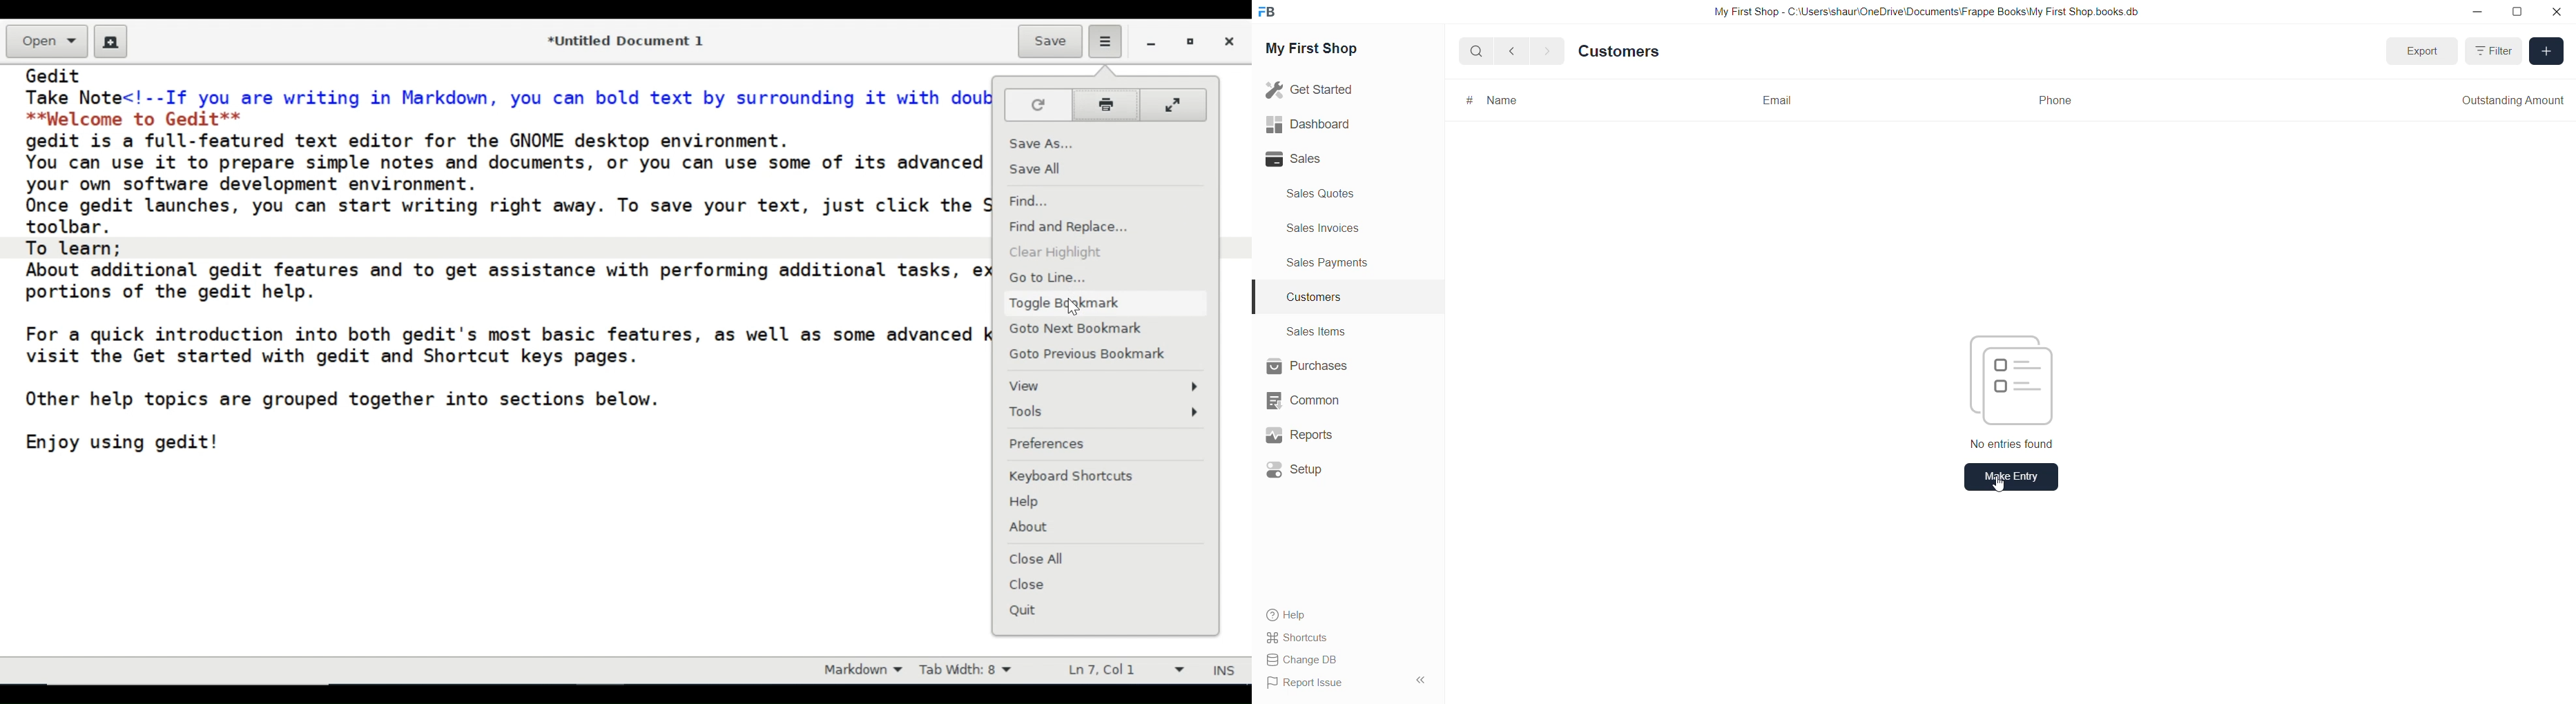 This screenshot has width=2576, height=728. Describe the element at coordinates (1050, 42) in the screenshot. I see `Save` at that location.